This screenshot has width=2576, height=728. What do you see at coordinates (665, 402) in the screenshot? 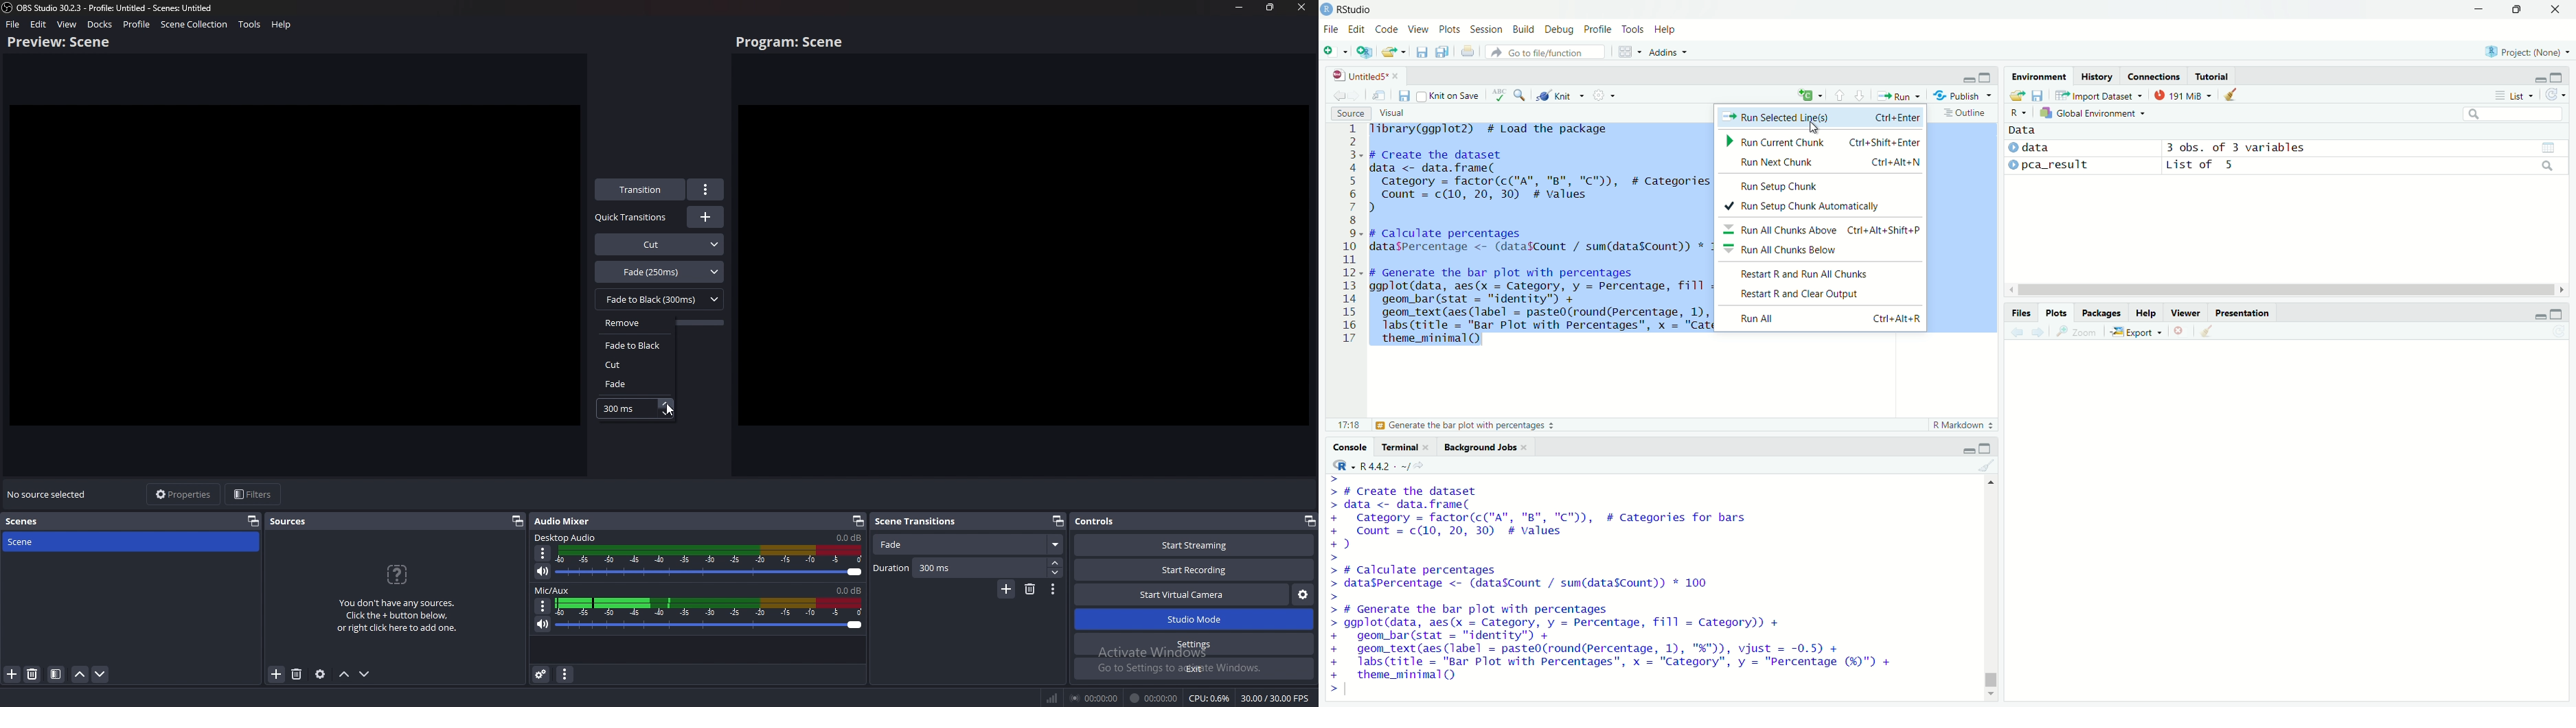
I see `increase duration` at bounding box center [665, 402].